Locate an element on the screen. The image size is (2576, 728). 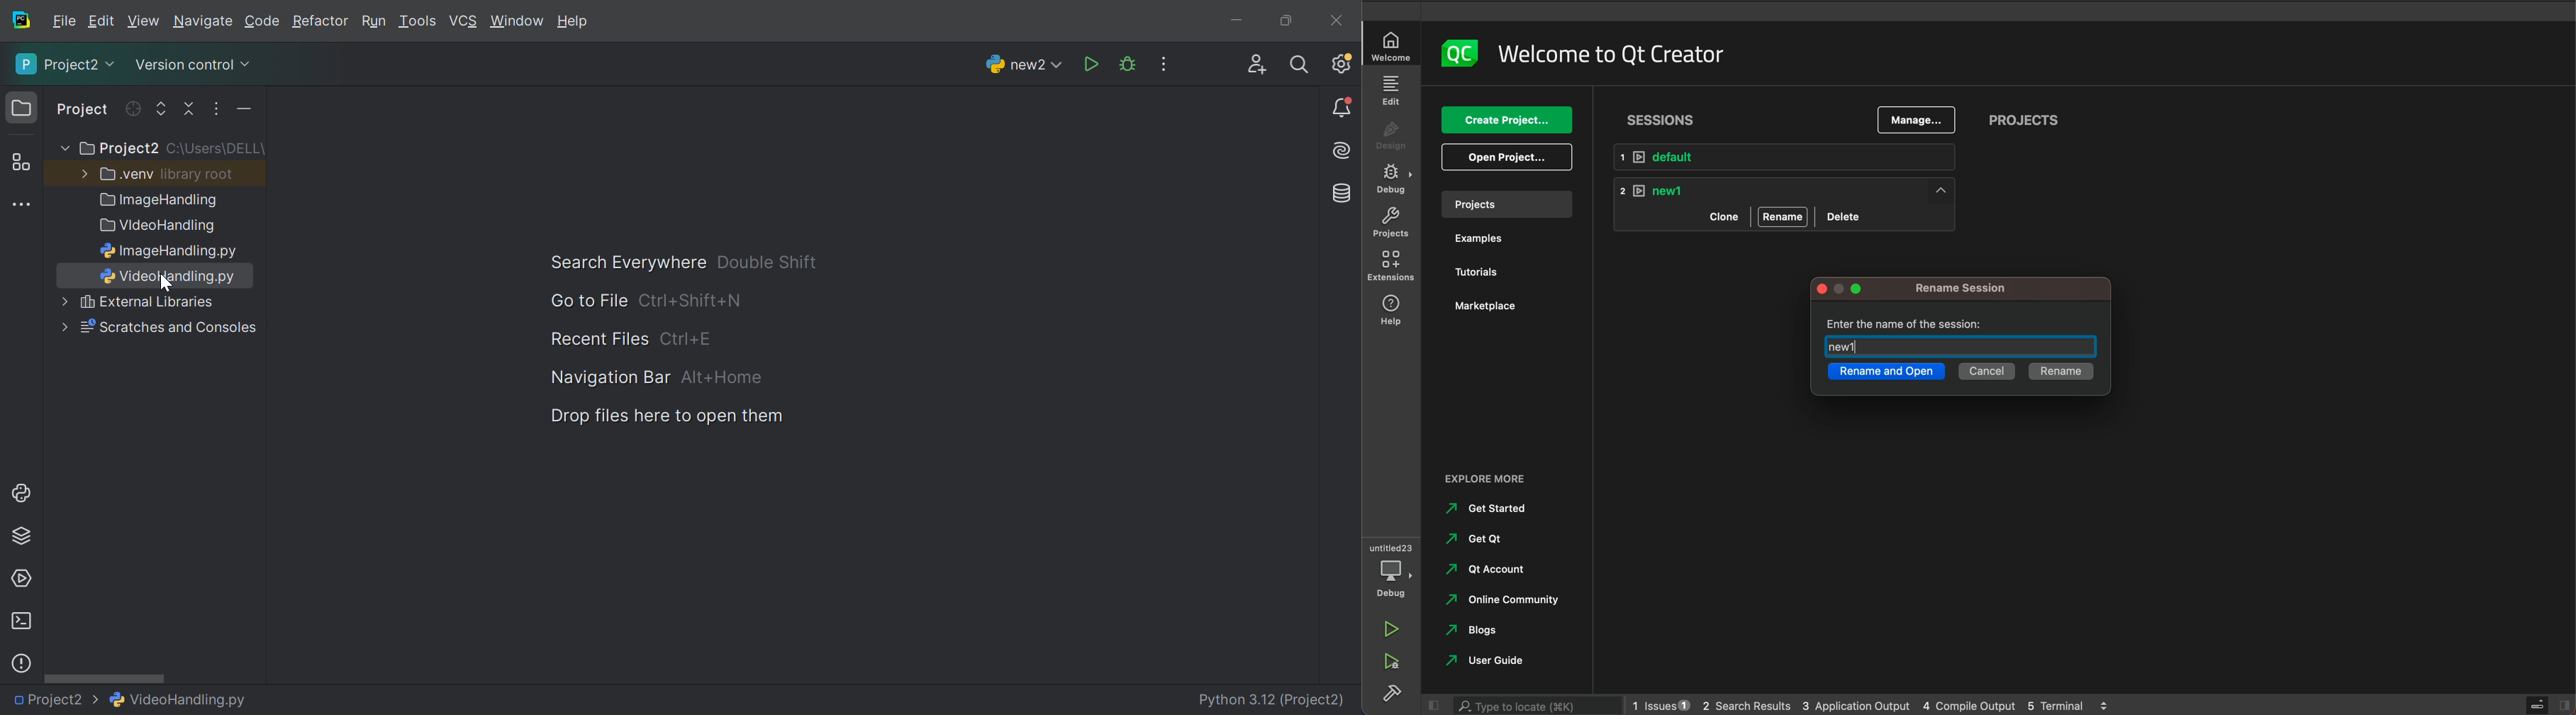
enter name  is located at coordinates (1964, 336).